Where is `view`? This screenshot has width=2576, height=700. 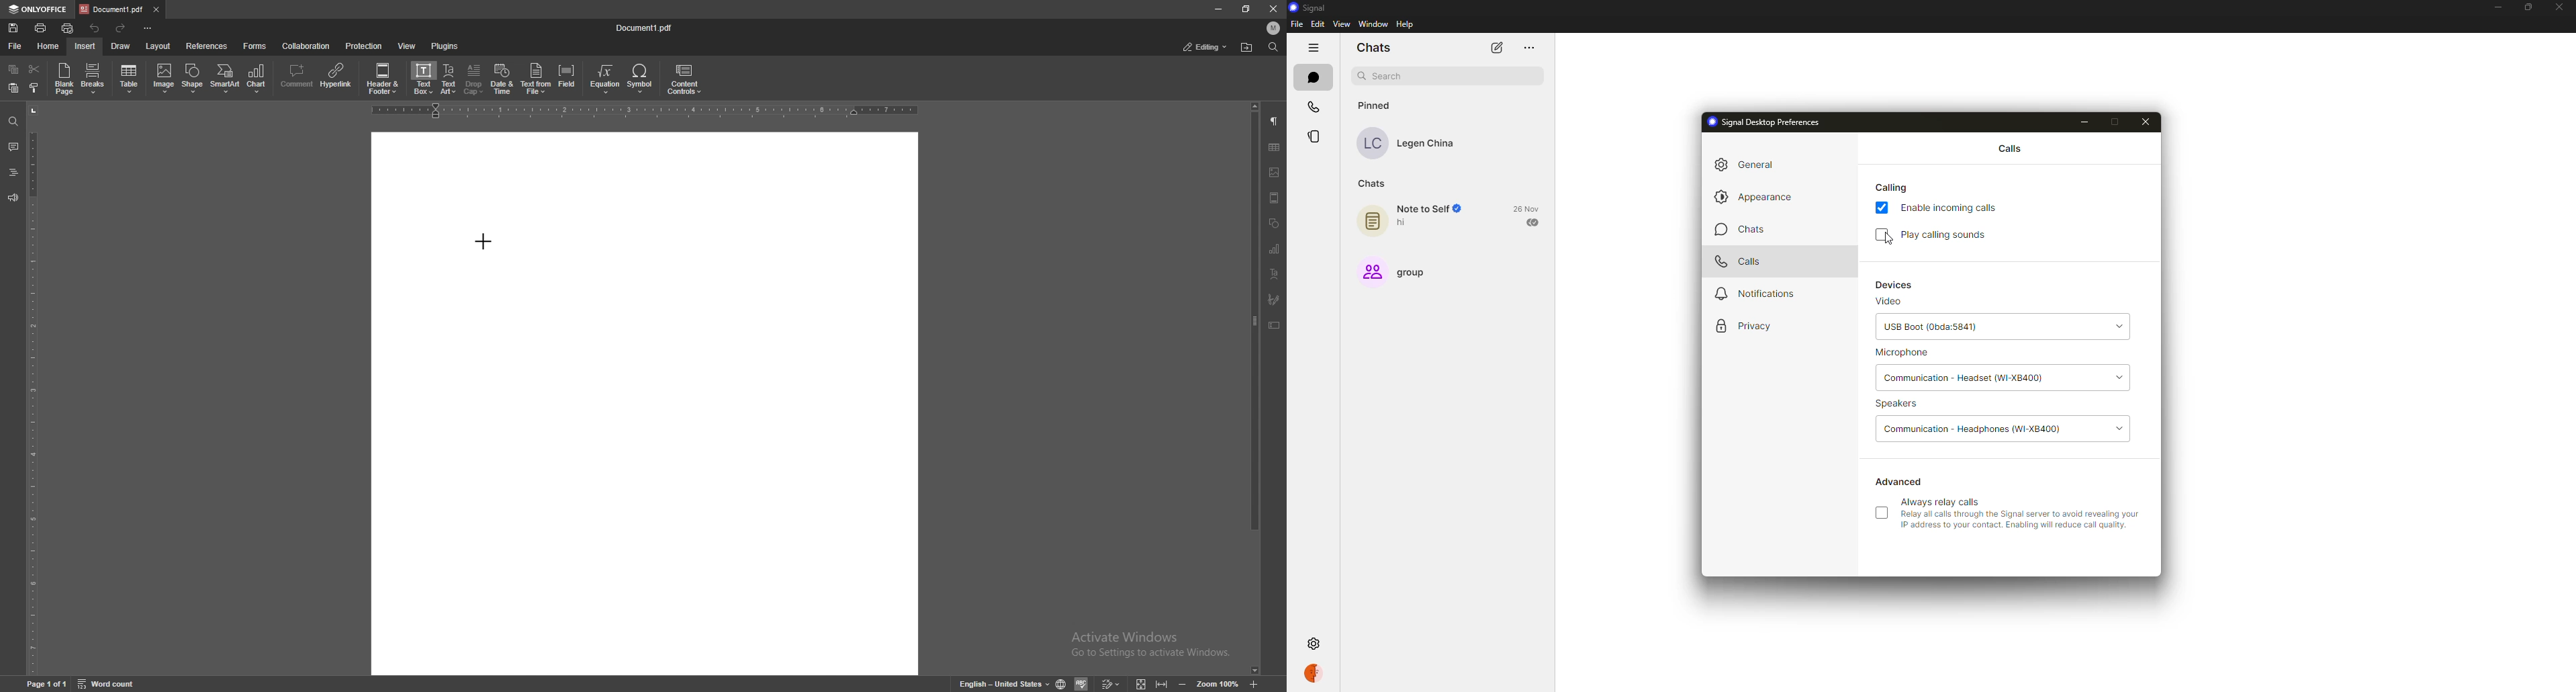
view is located at coordinates (408, 46).